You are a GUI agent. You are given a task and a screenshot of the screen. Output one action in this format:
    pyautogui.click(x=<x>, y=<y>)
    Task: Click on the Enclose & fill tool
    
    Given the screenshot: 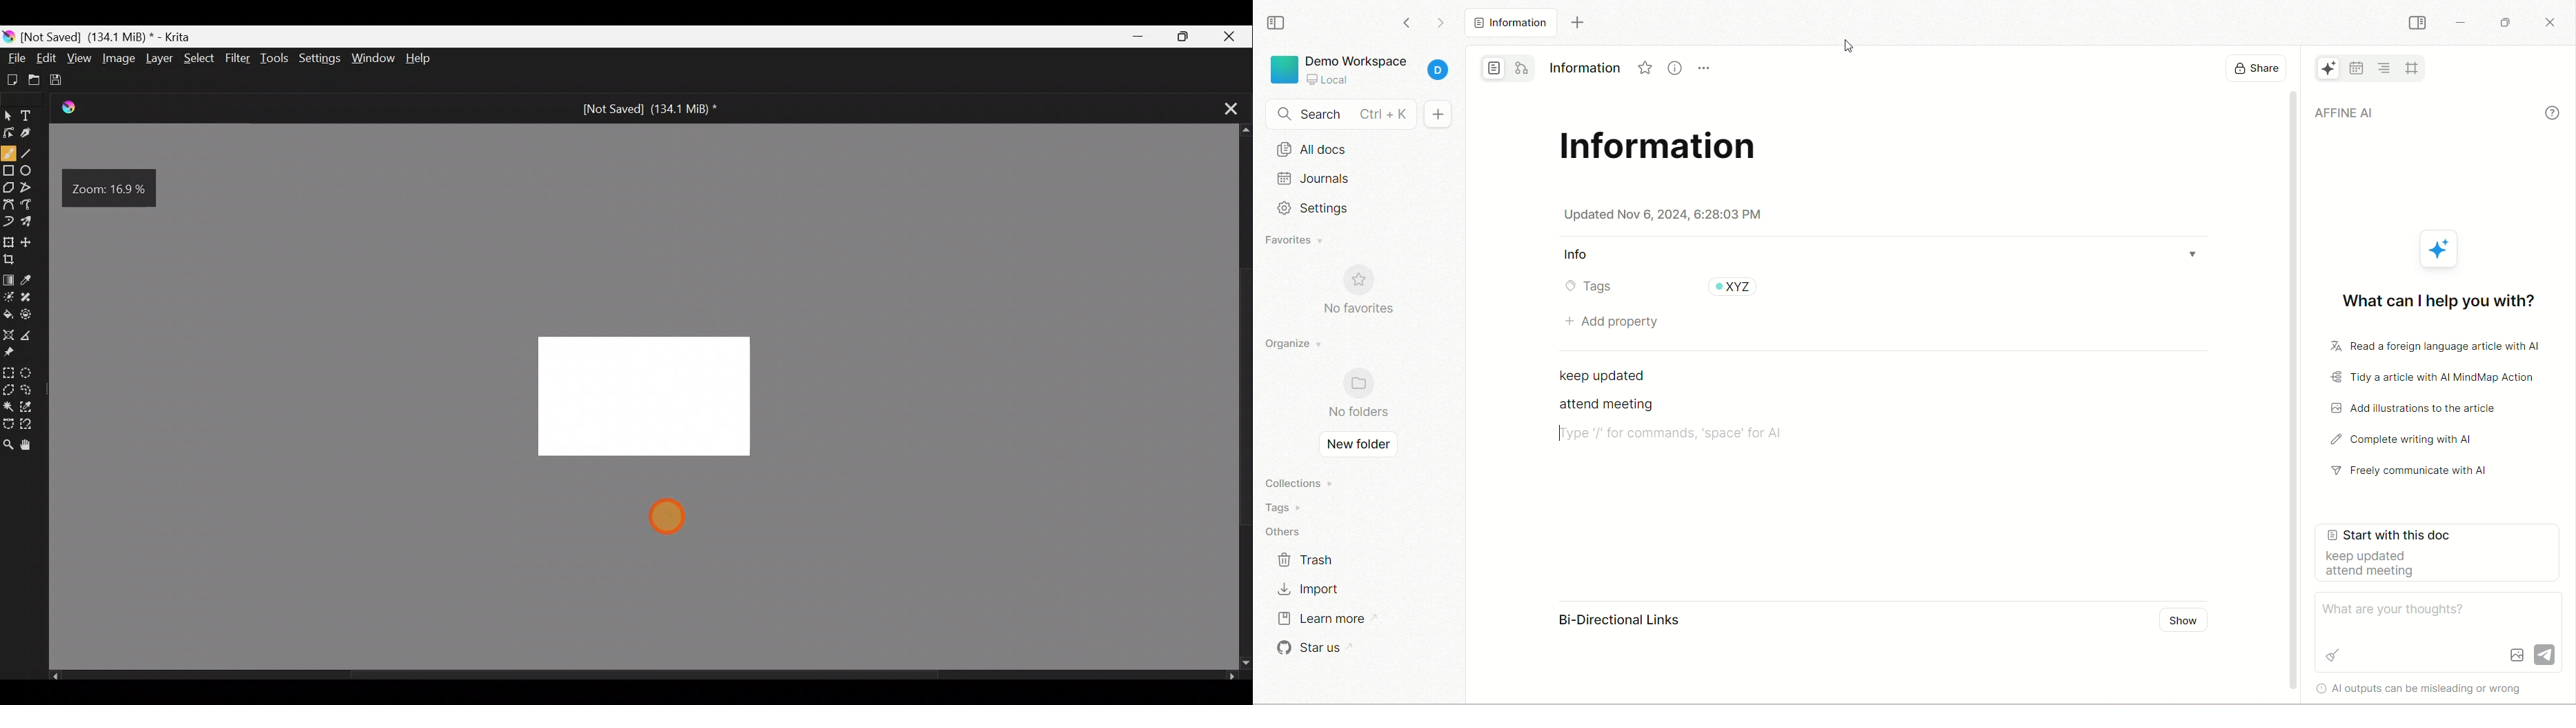 What is the action you would take?
    pyautogui.click(x=32, y=314)
    